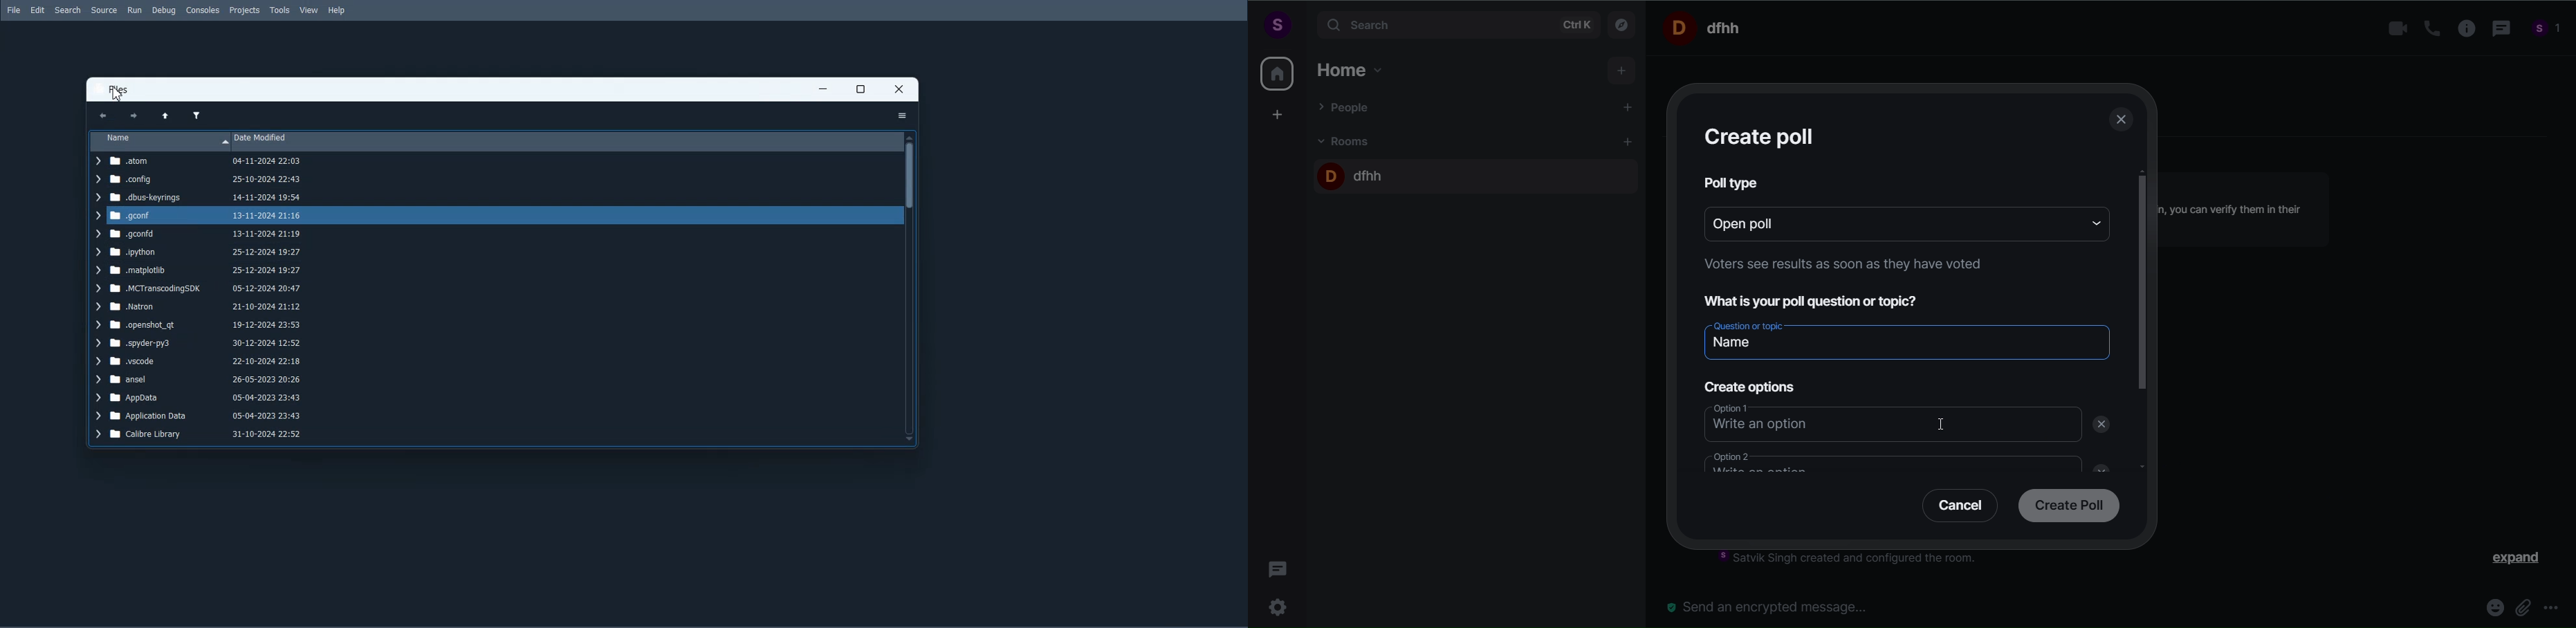  I want to click on search bar, so click(1455, 25).